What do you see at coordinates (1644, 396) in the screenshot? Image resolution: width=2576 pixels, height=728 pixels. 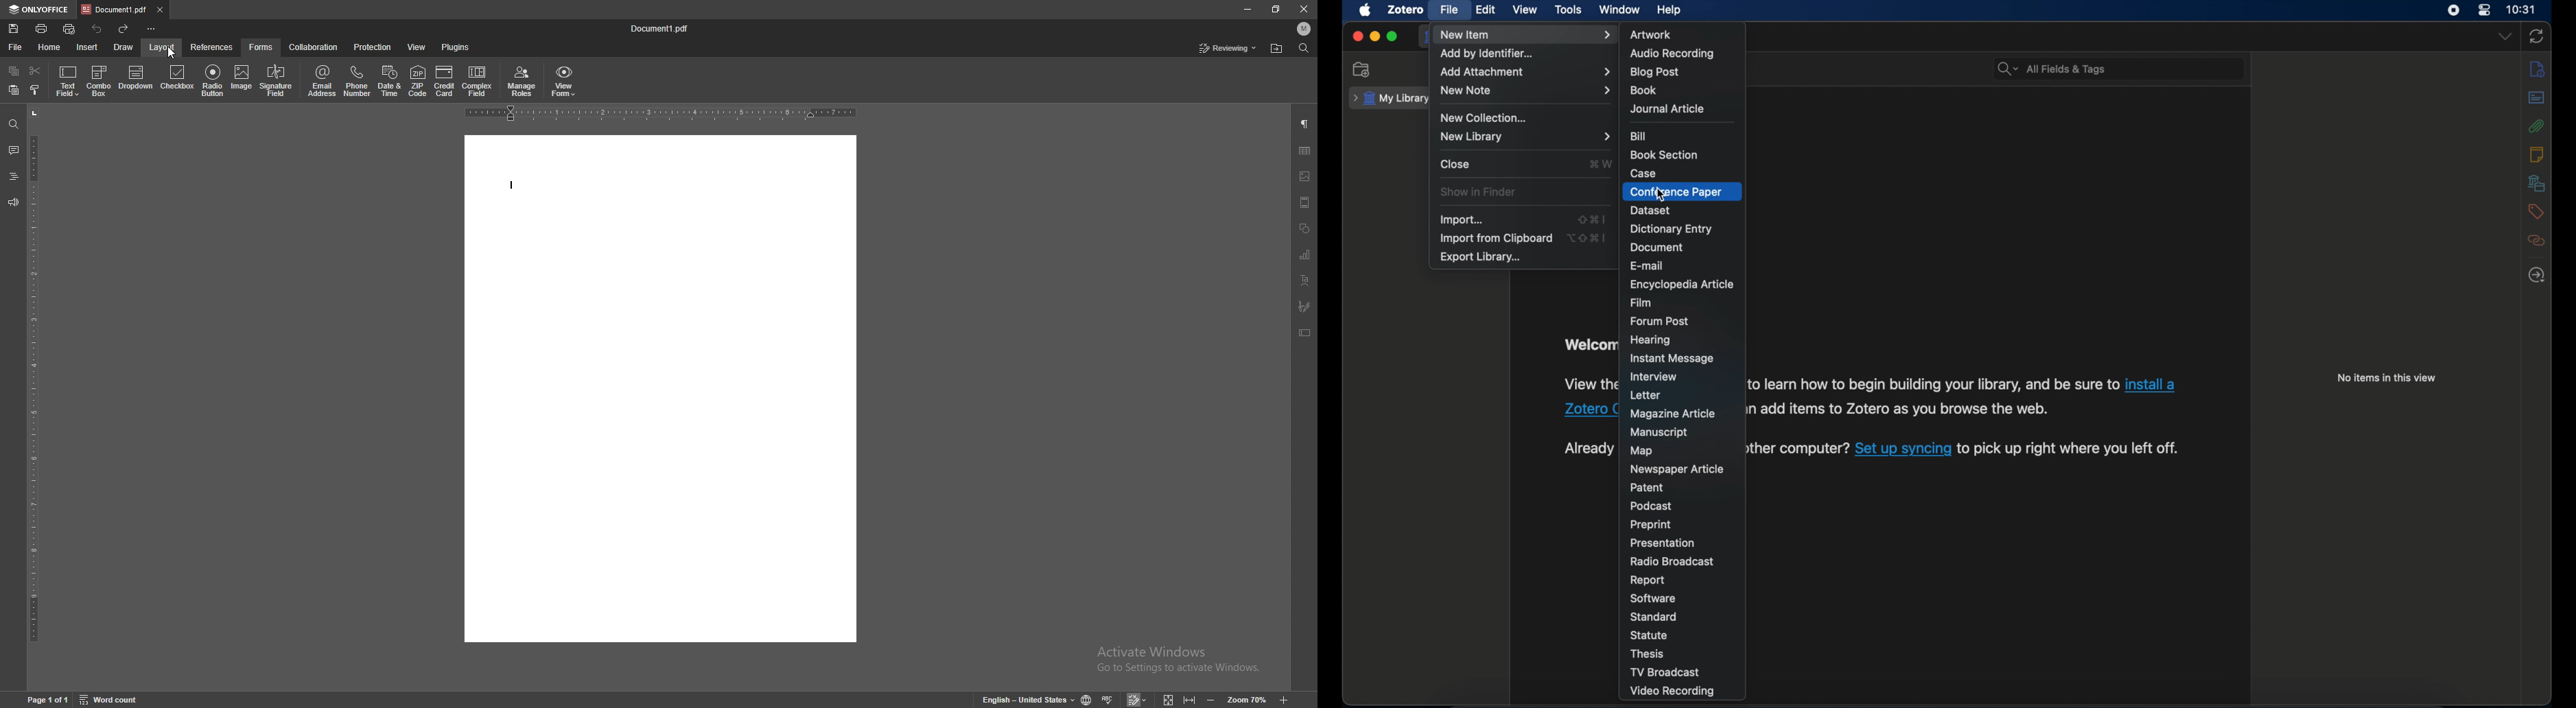 I see `letter` at bounding box center [1644, 396].